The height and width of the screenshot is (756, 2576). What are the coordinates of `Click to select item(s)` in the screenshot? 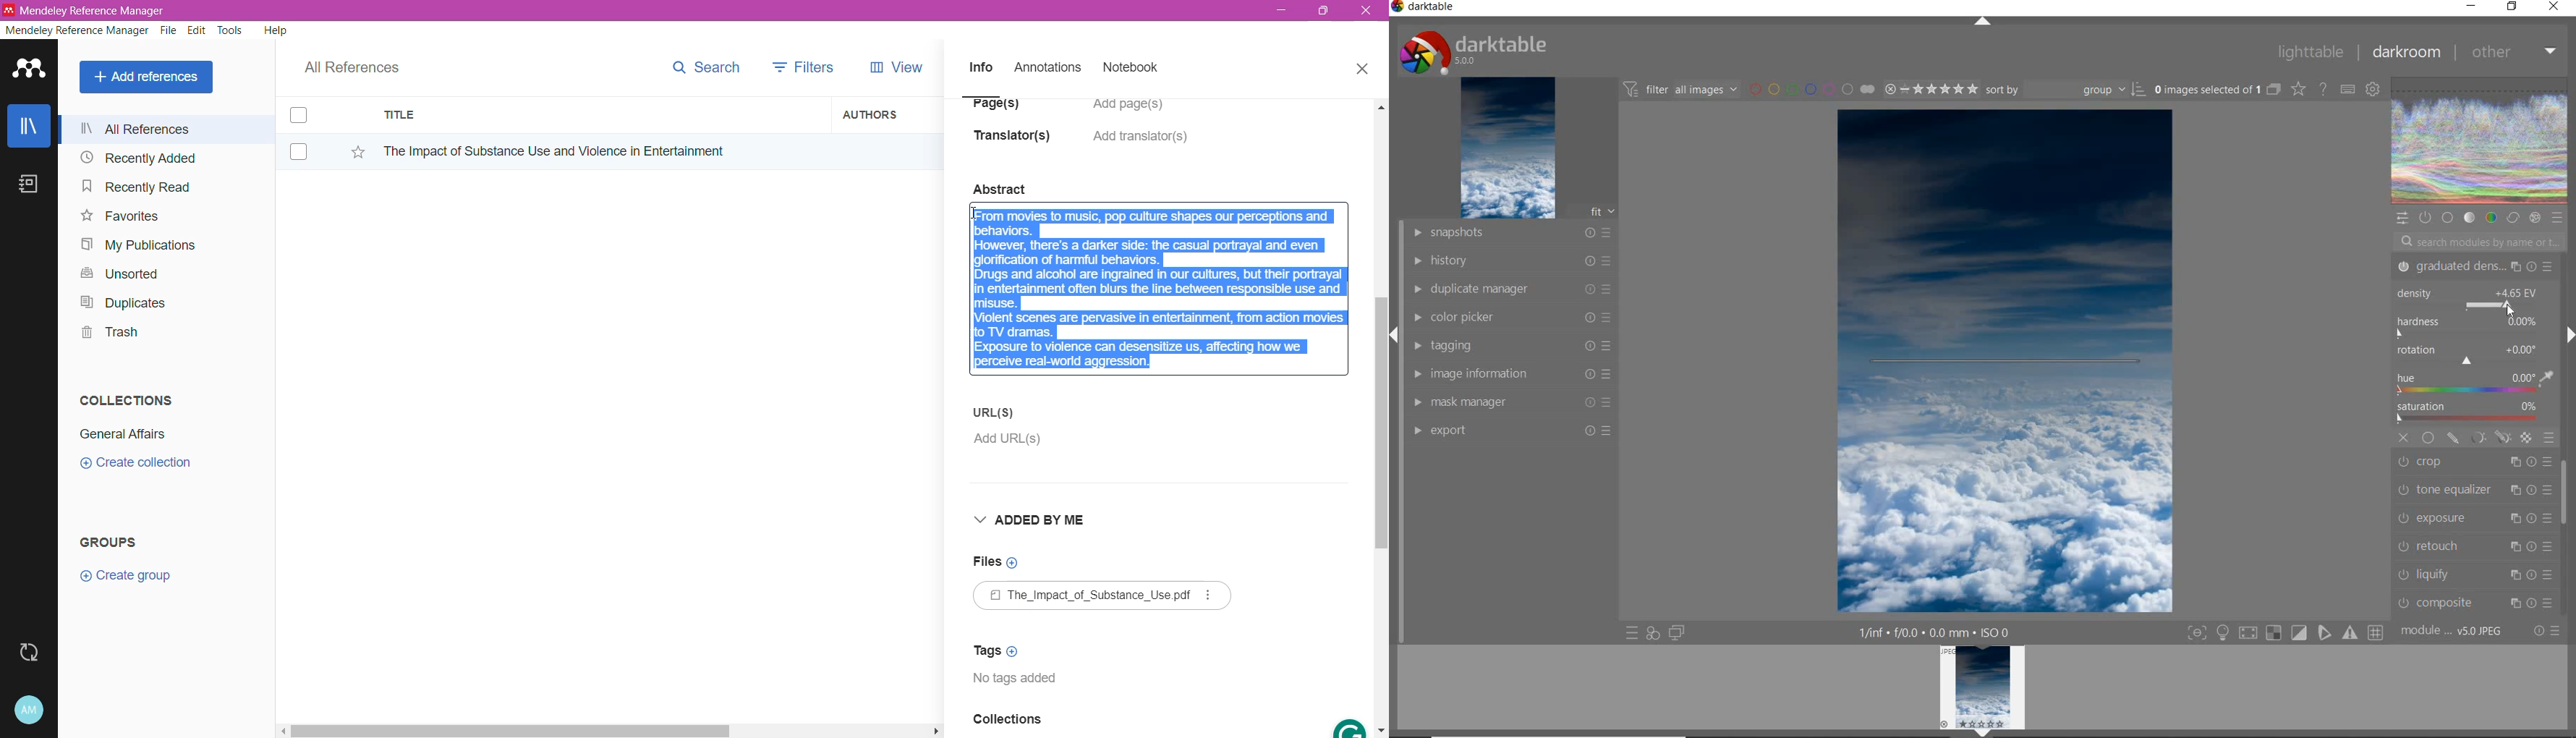 It's located at (306, 132).